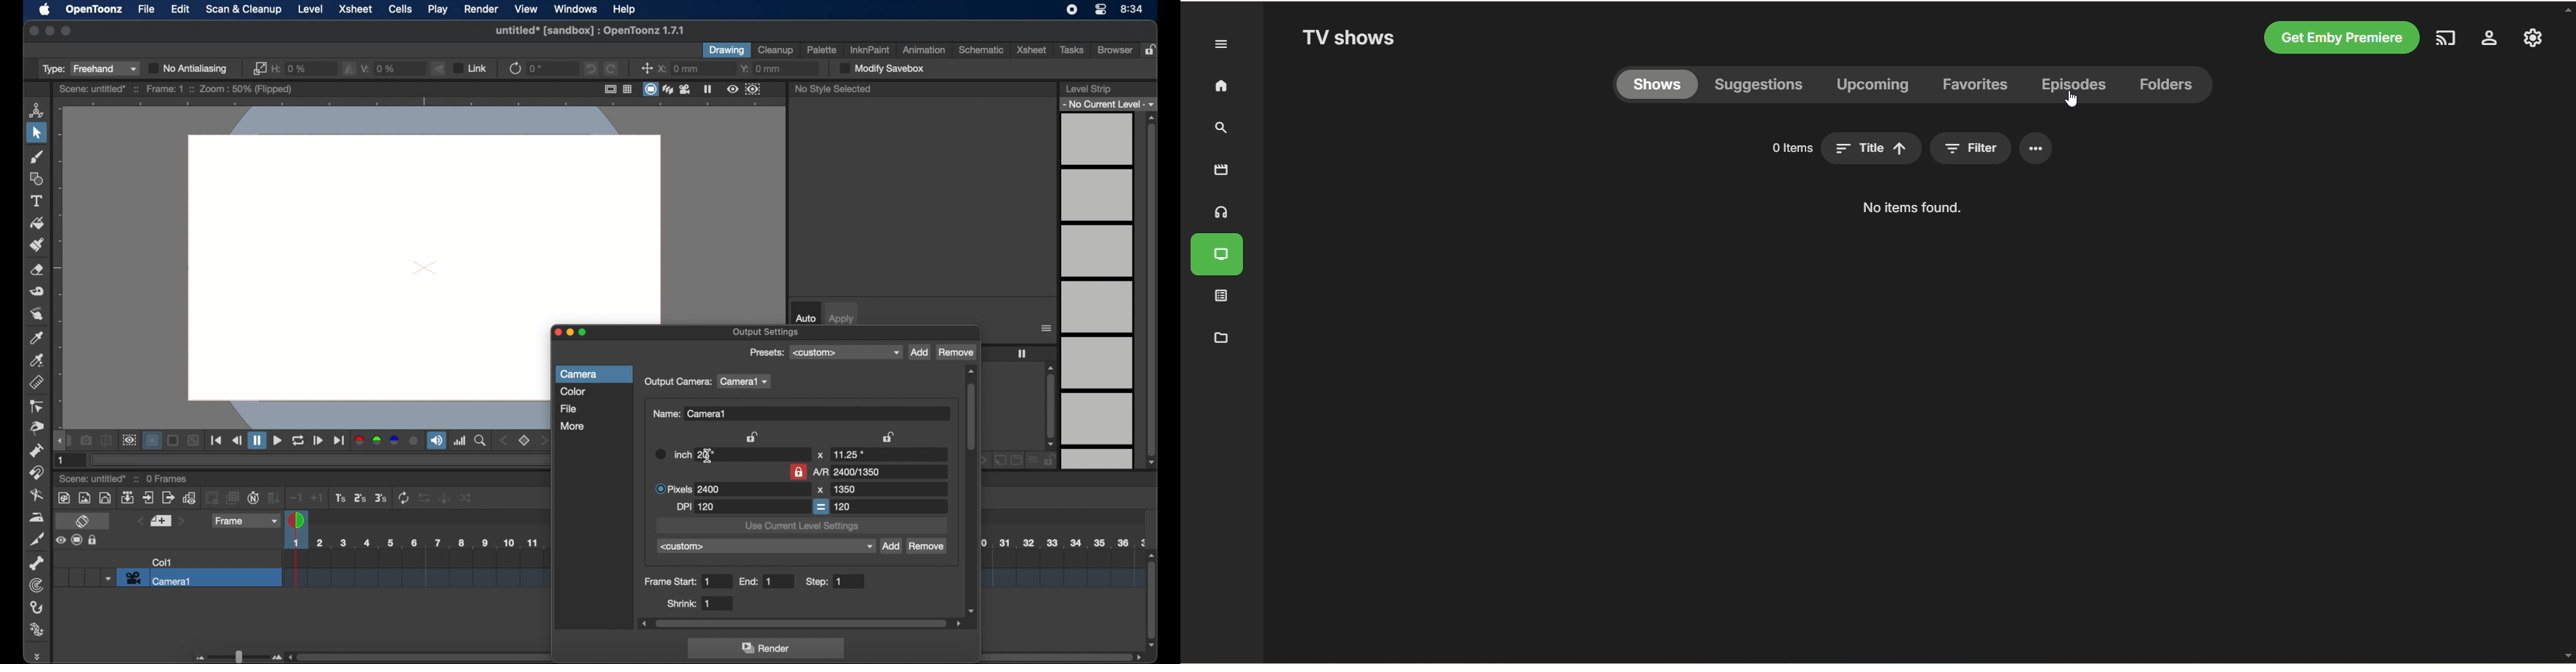 The height and width of the screenshot is (672, 2576). I want to click on , so click(405, 498).